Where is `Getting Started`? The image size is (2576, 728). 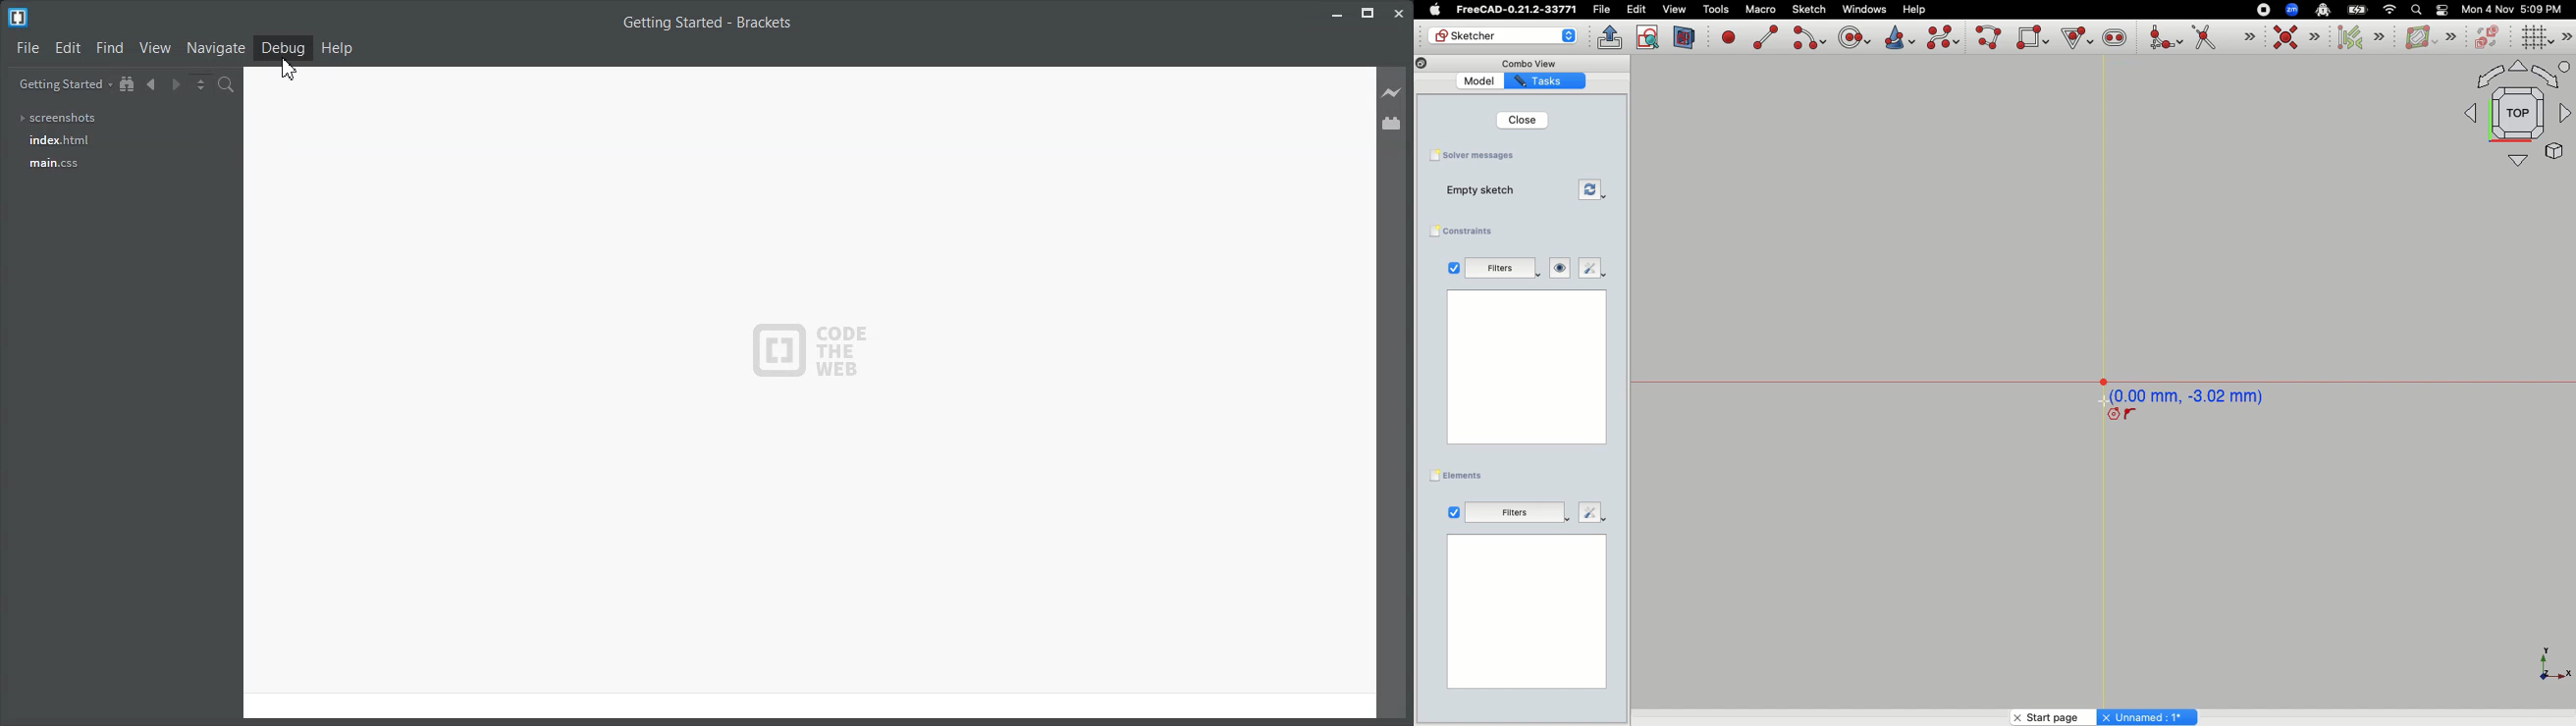
Getting Started is located at coordinates (62, 84).